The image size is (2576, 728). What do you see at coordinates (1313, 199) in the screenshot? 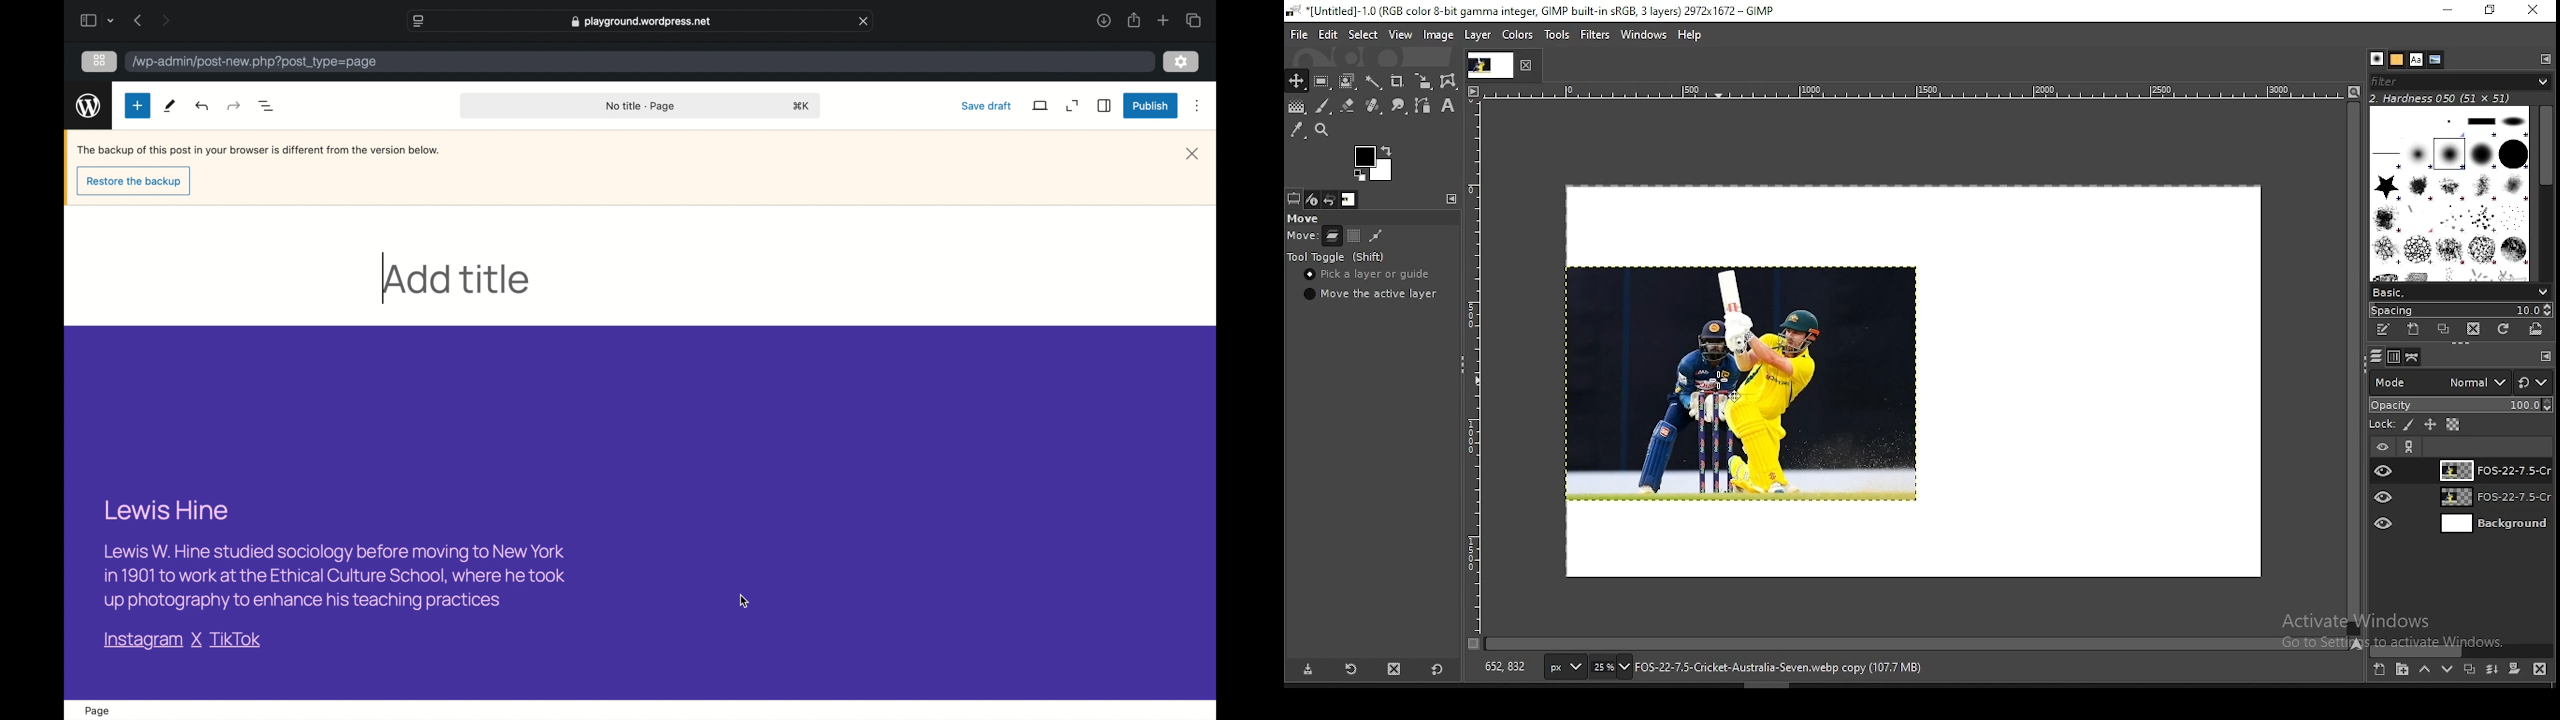
I see `device status` at bounding box center [1313, 199].